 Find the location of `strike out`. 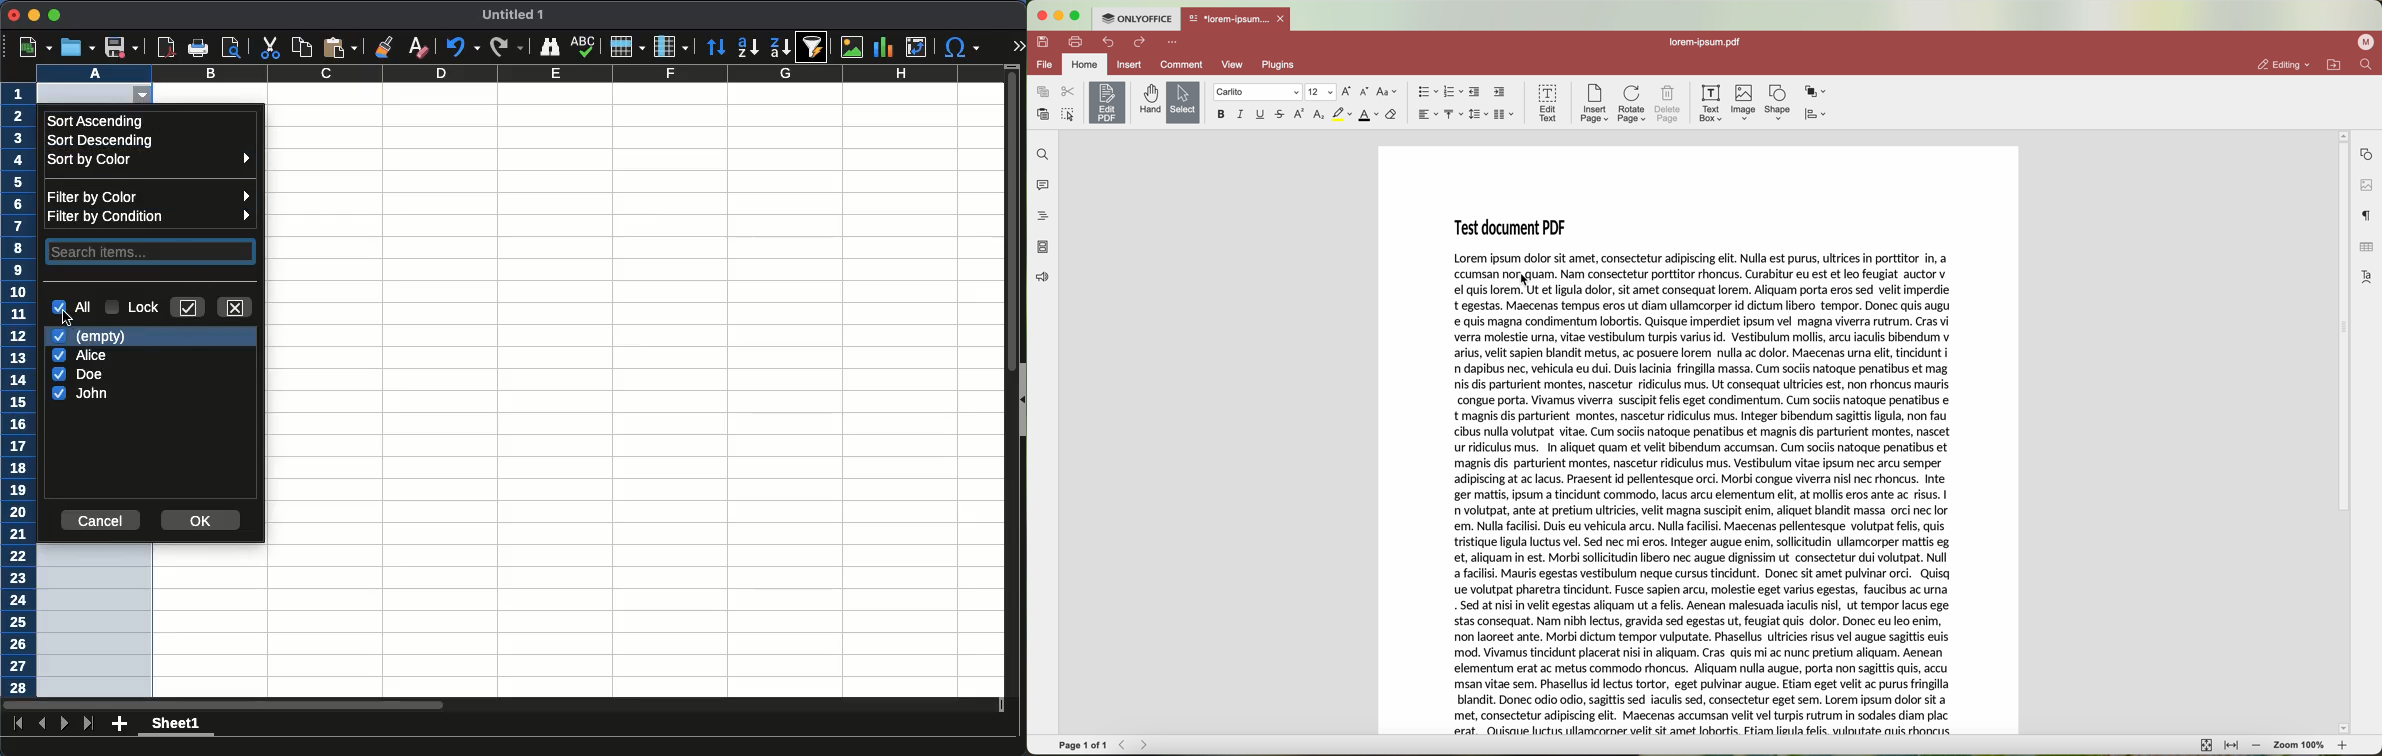

strike out is located at coordinates (1283, 114).